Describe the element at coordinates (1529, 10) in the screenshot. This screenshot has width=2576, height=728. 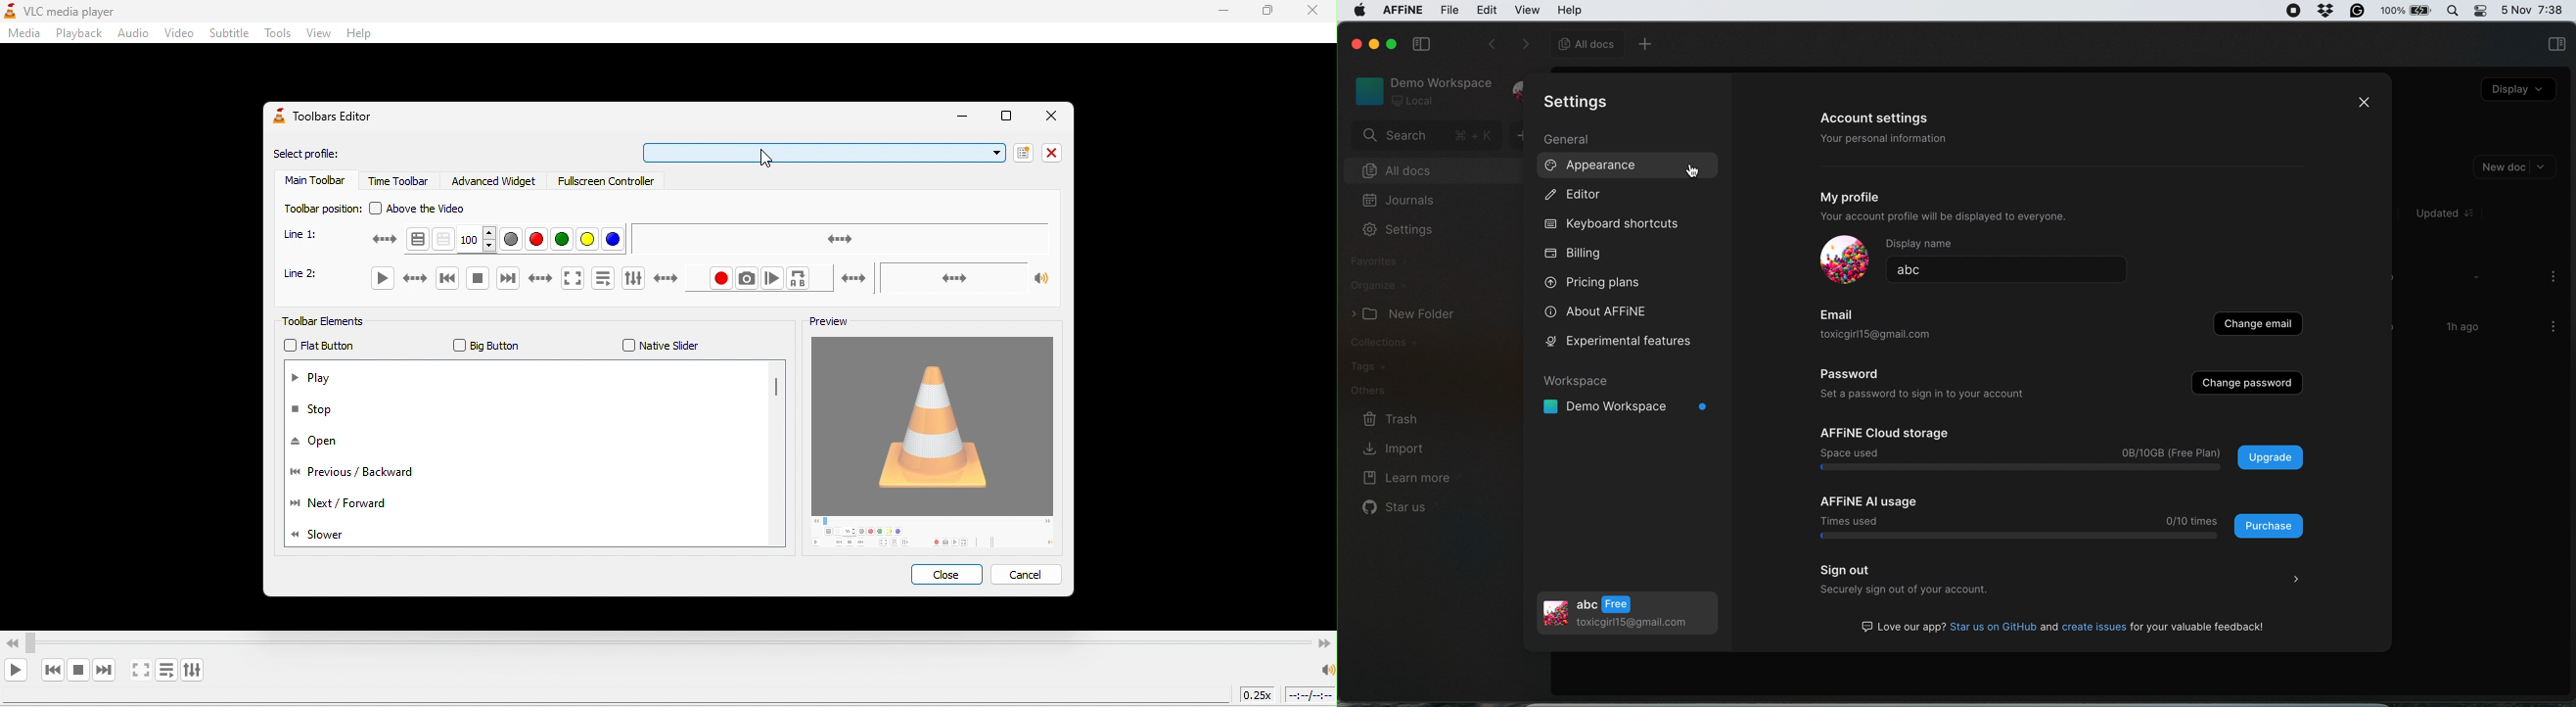
I see `view` at that location.